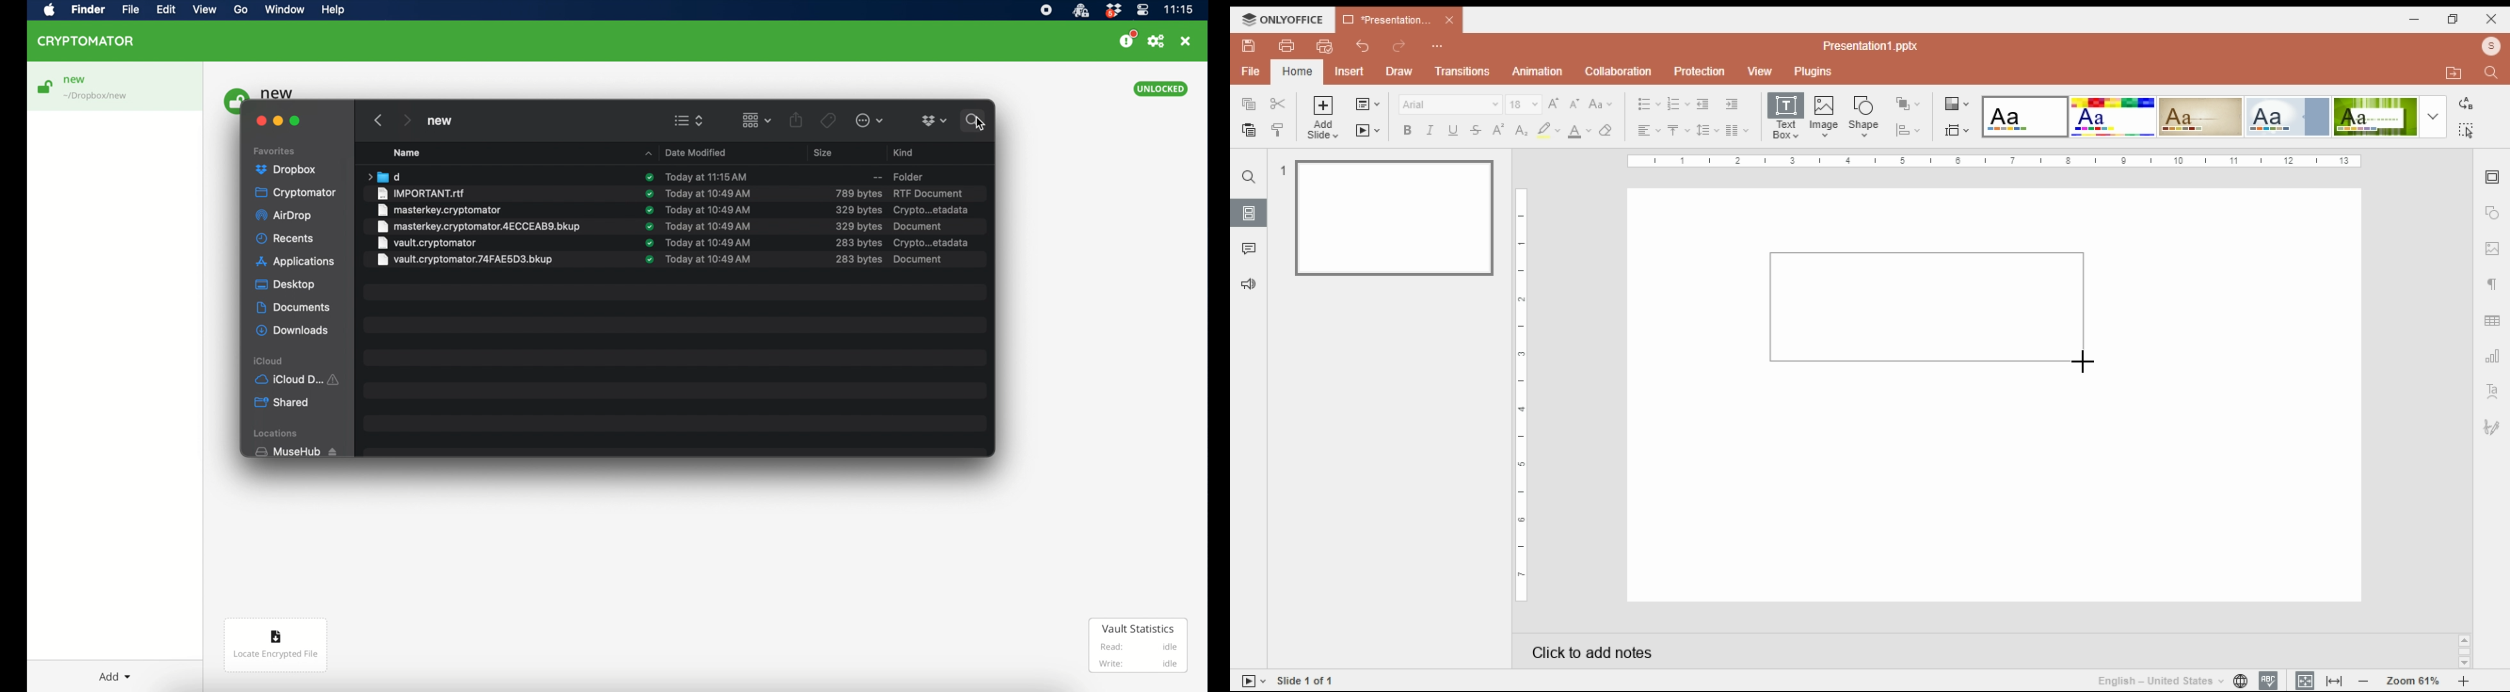 The width and height of the screenshot is (2520, 700). Describe the element at coordinates (1250, 46) in the screenshot. I see `save` at that location.